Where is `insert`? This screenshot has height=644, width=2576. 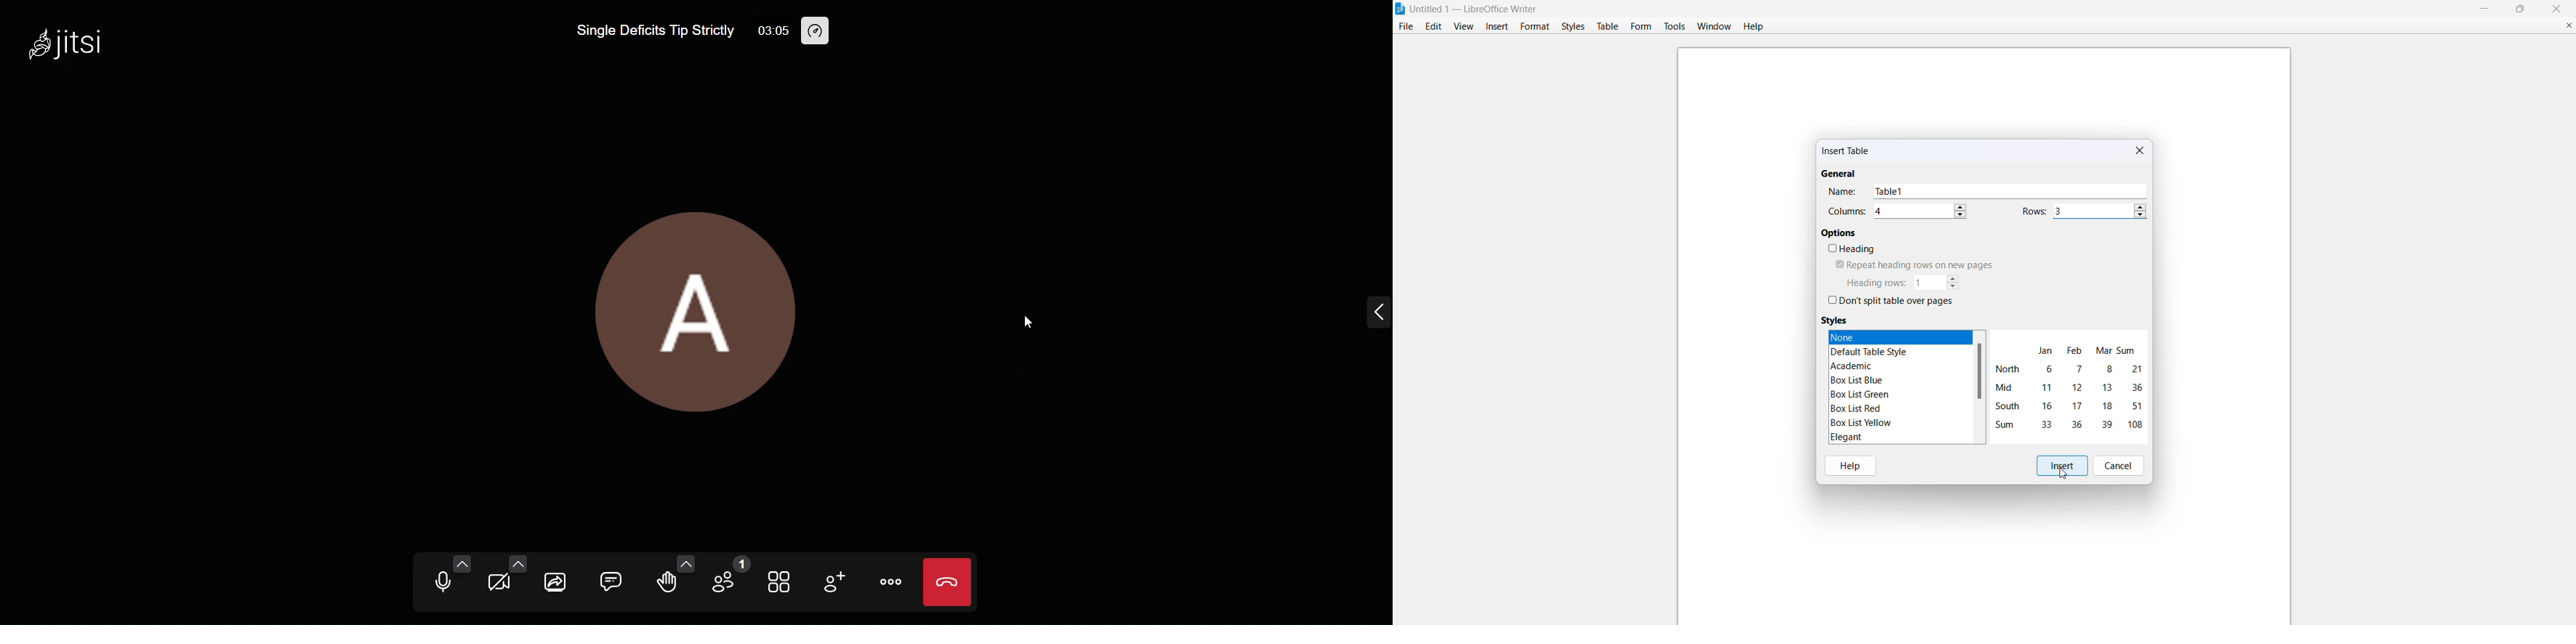
insert is located at coordinates (2062, 465).